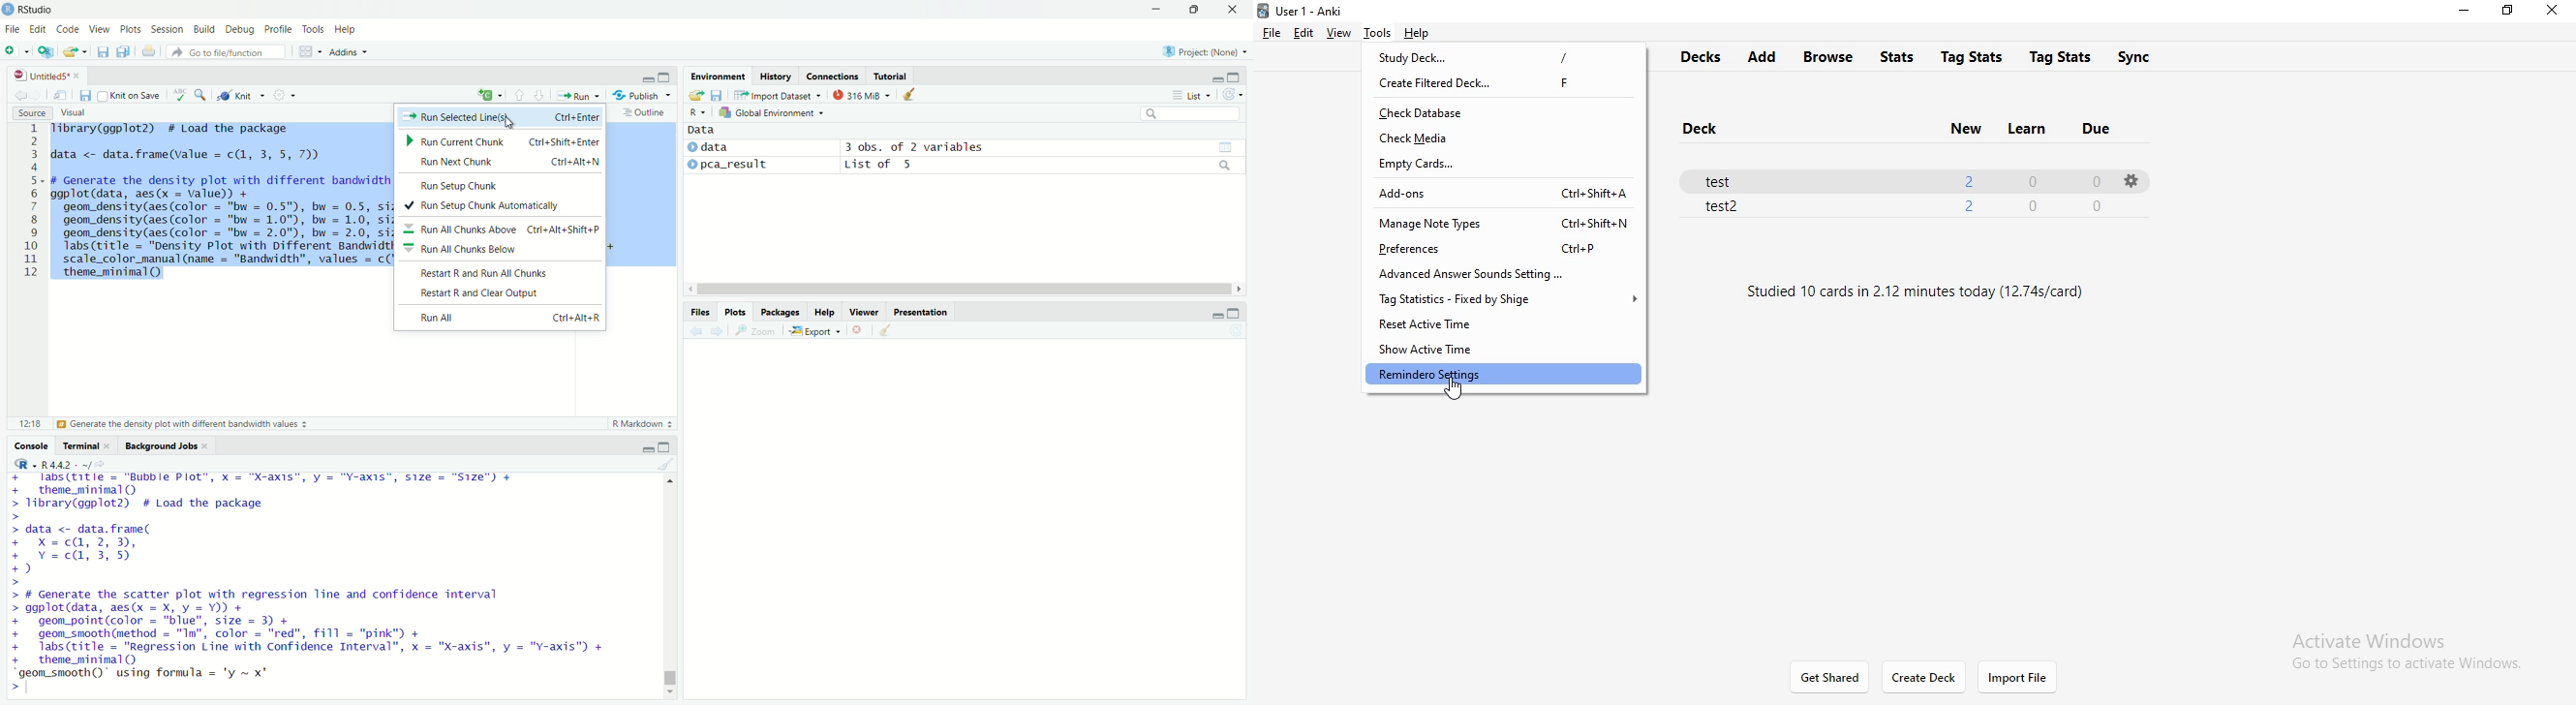 The image size is (2576, 728). I want to click on 0, so click(2094, 205).